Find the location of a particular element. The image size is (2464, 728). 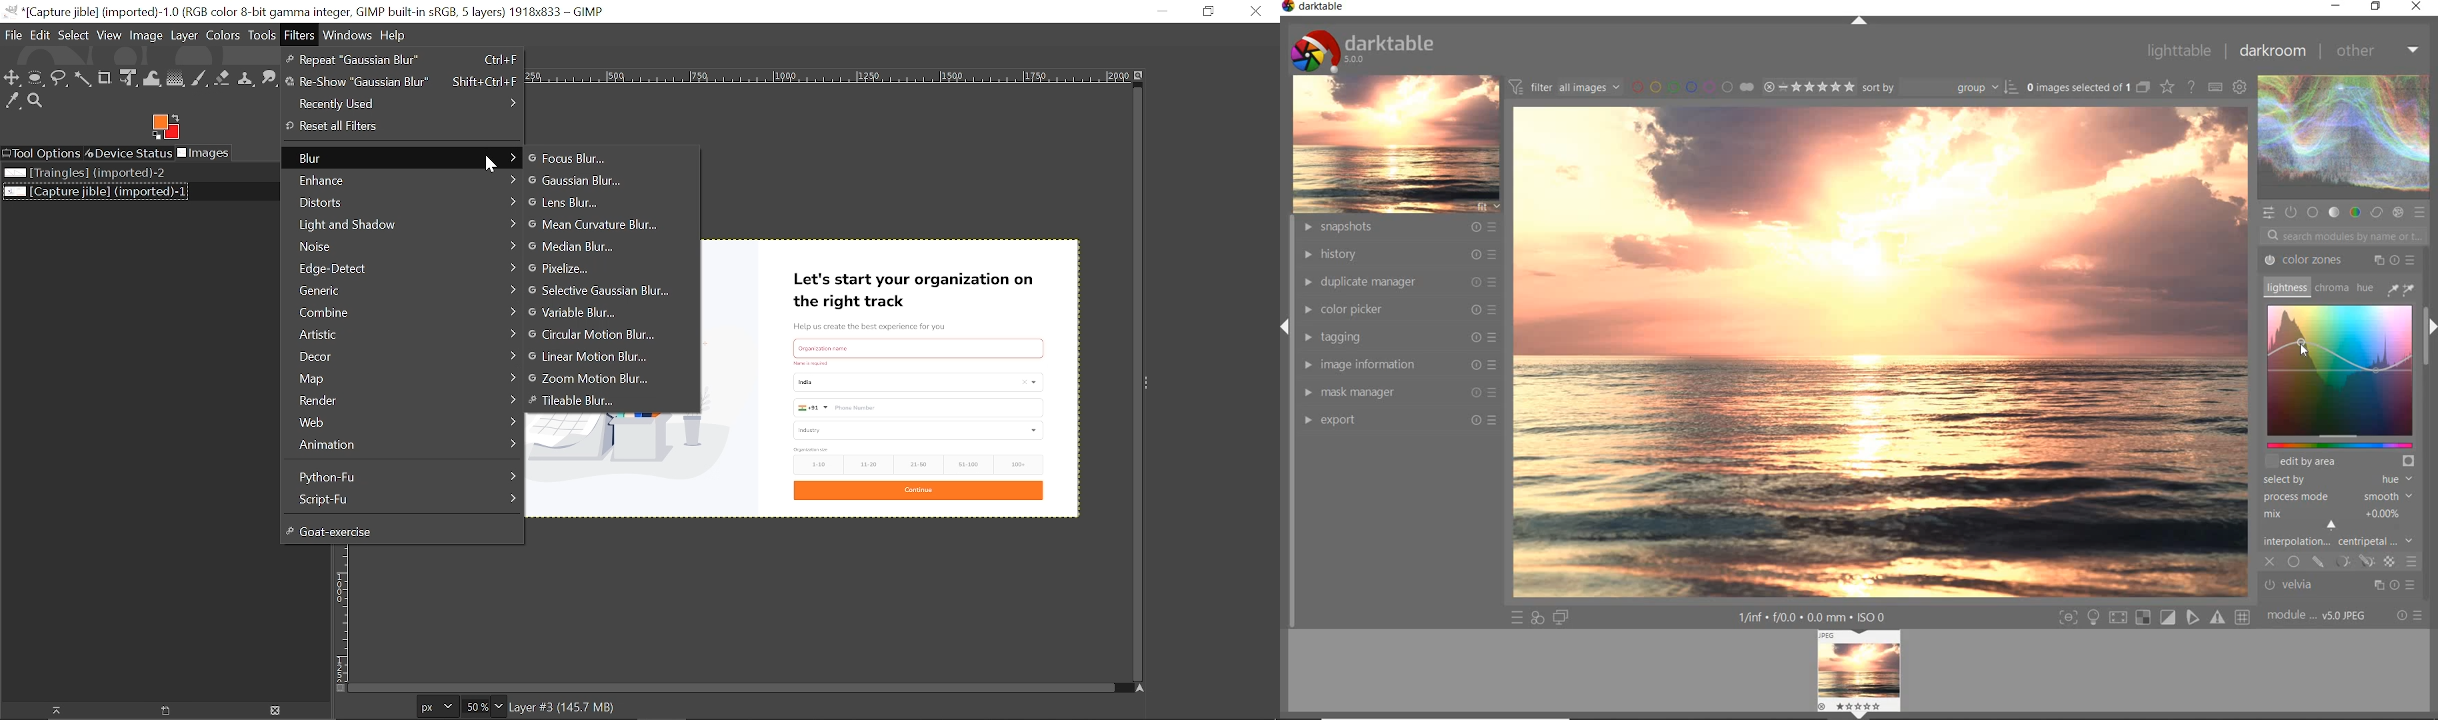

Edge-defect is located at coordinates (404, 268).